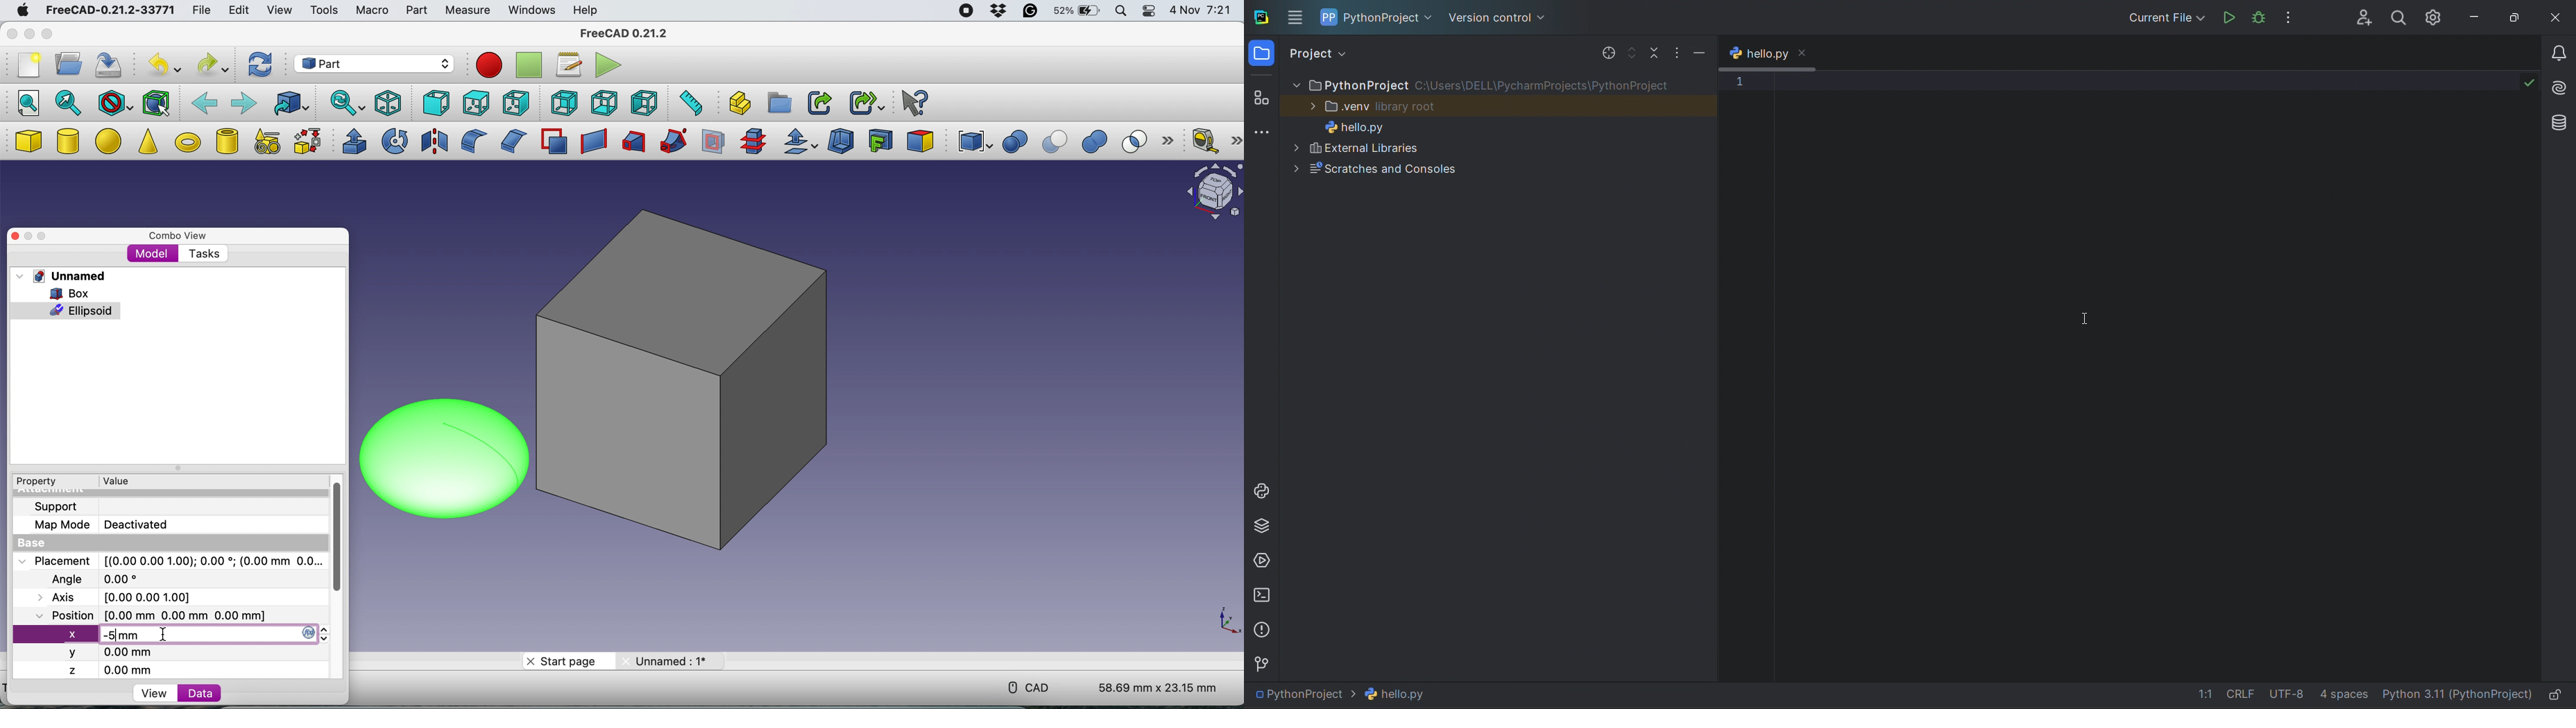  Describe the element at coordinates (1262, 130) in the screenshot. I see `more tools` at that location.